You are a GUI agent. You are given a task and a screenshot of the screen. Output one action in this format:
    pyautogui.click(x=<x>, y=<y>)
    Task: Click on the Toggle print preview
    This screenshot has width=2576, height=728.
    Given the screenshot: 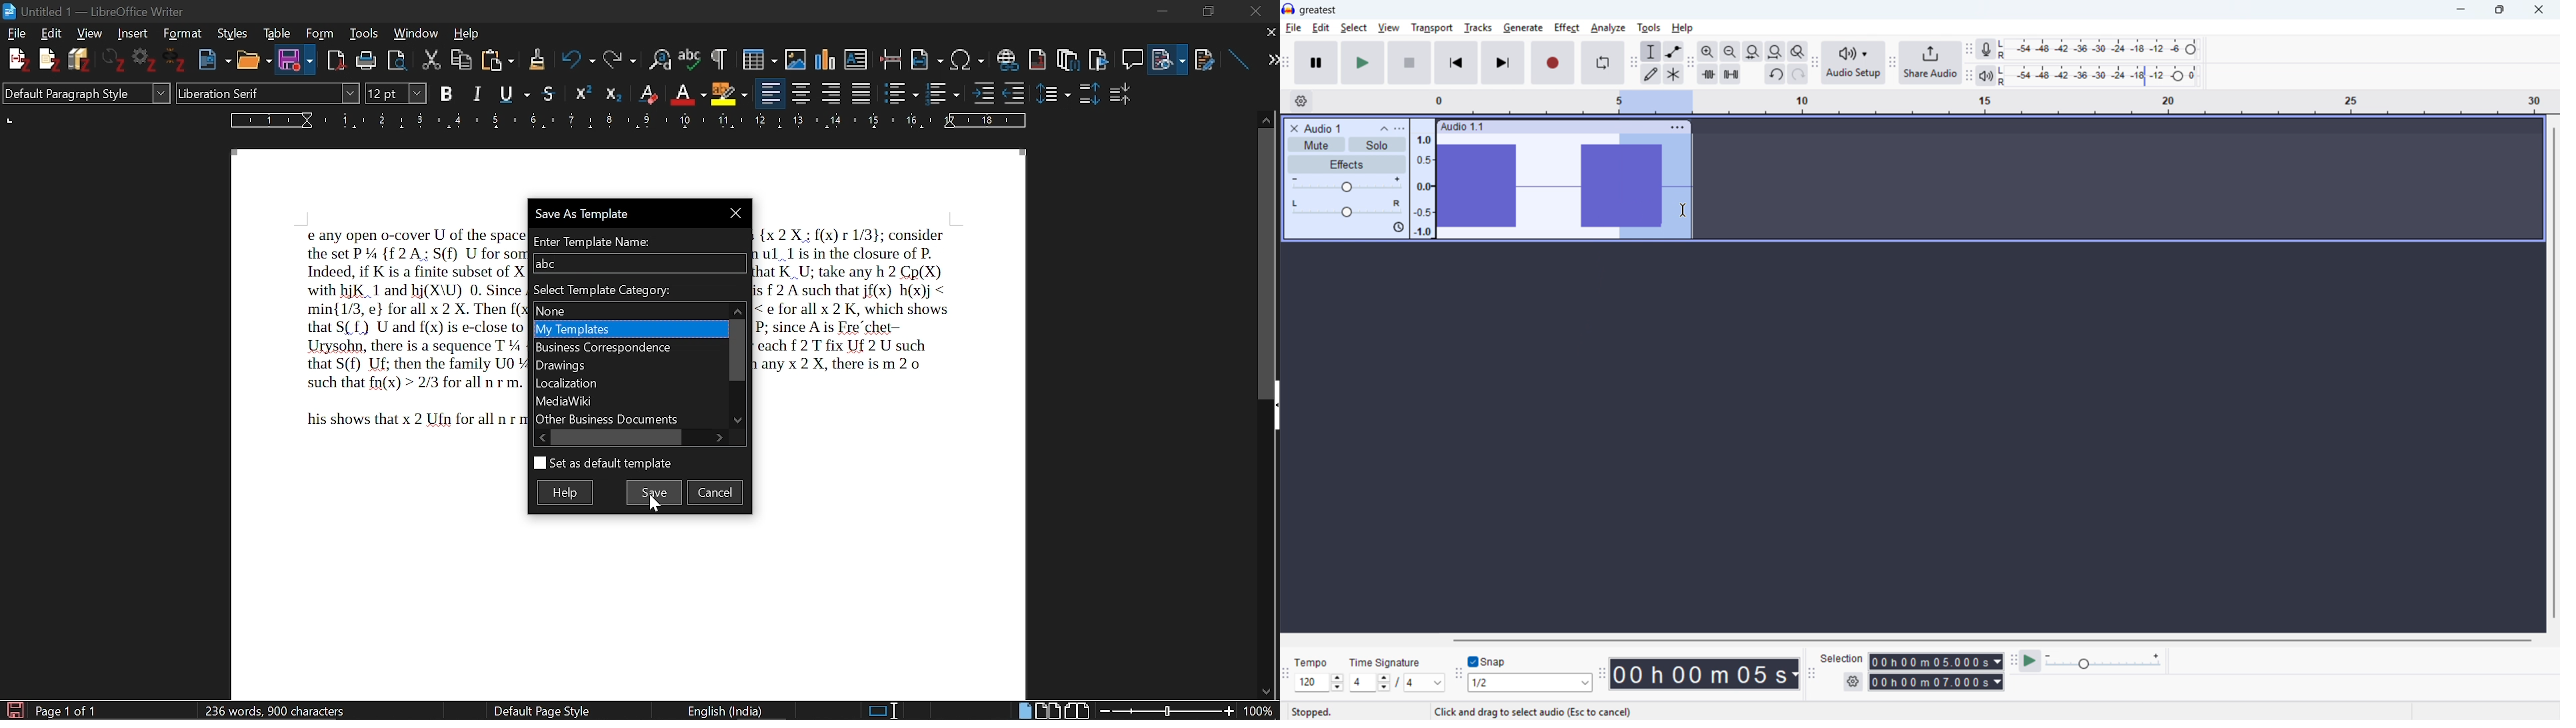 What is the action you would take?
    pyautogui.click(x=402, y=58)
    